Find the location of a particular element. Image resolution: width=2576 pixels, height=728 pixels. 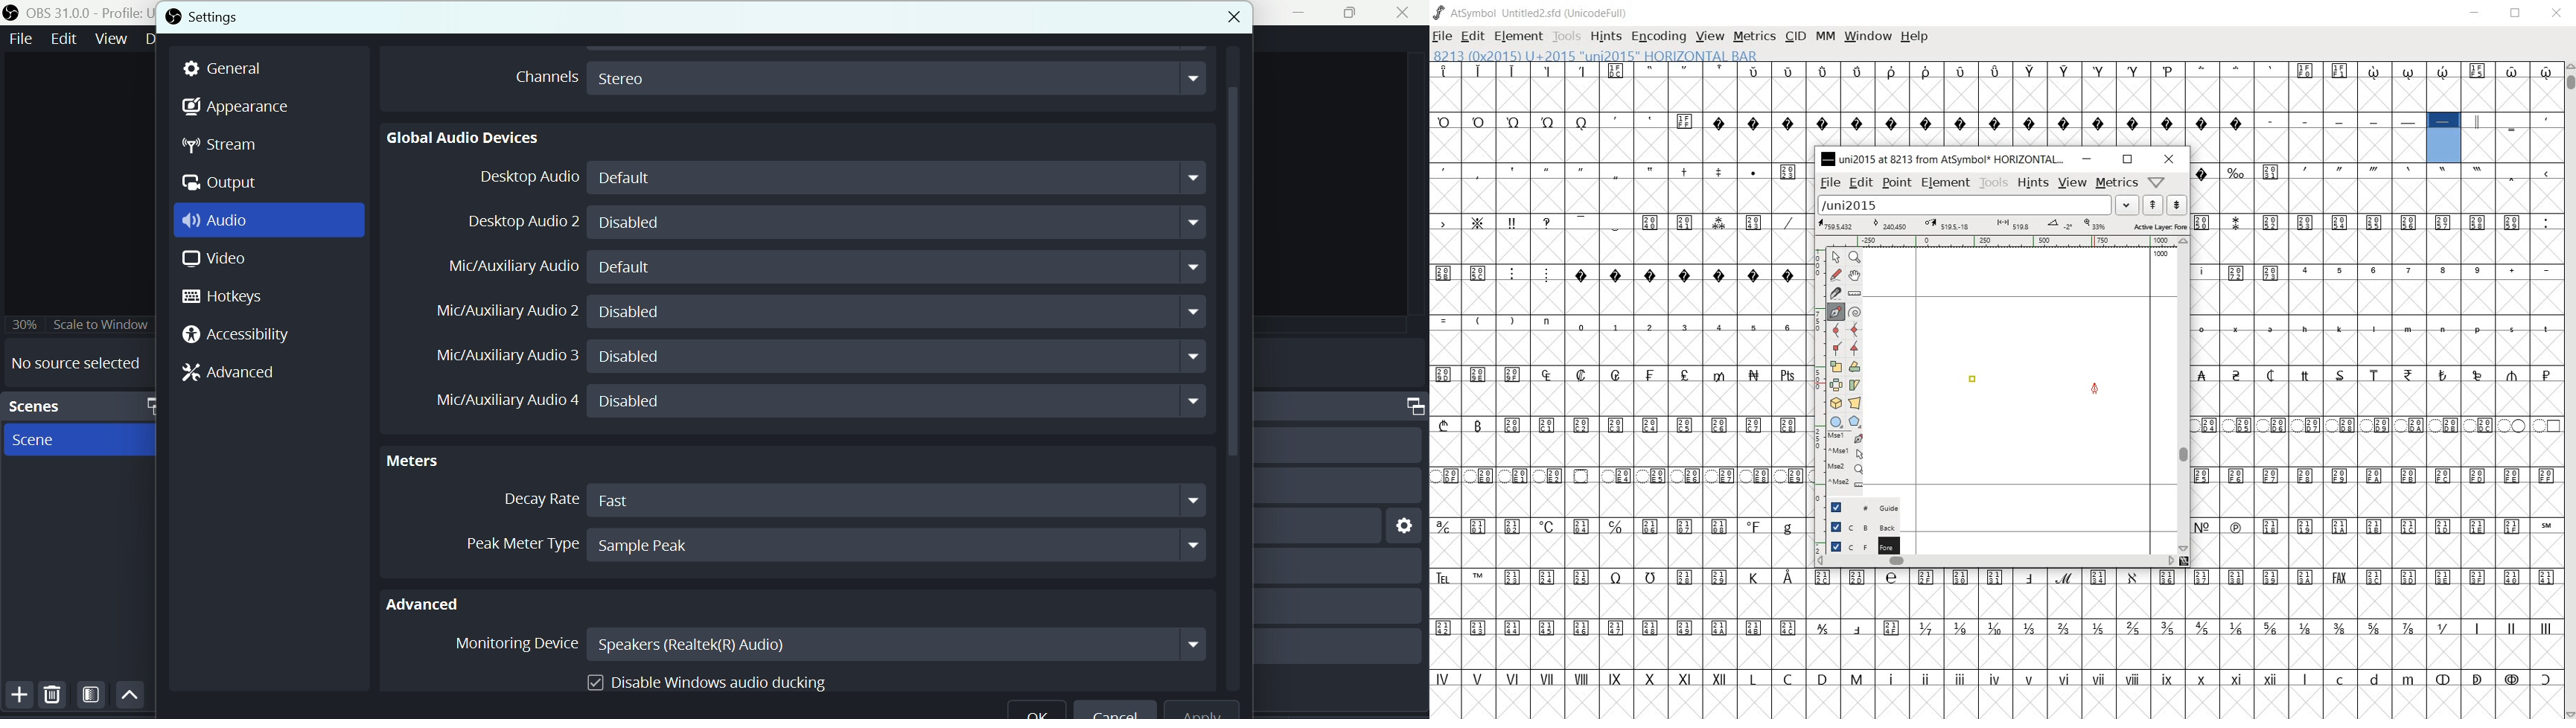

Sample Peak is located at coordinates (896, 545).